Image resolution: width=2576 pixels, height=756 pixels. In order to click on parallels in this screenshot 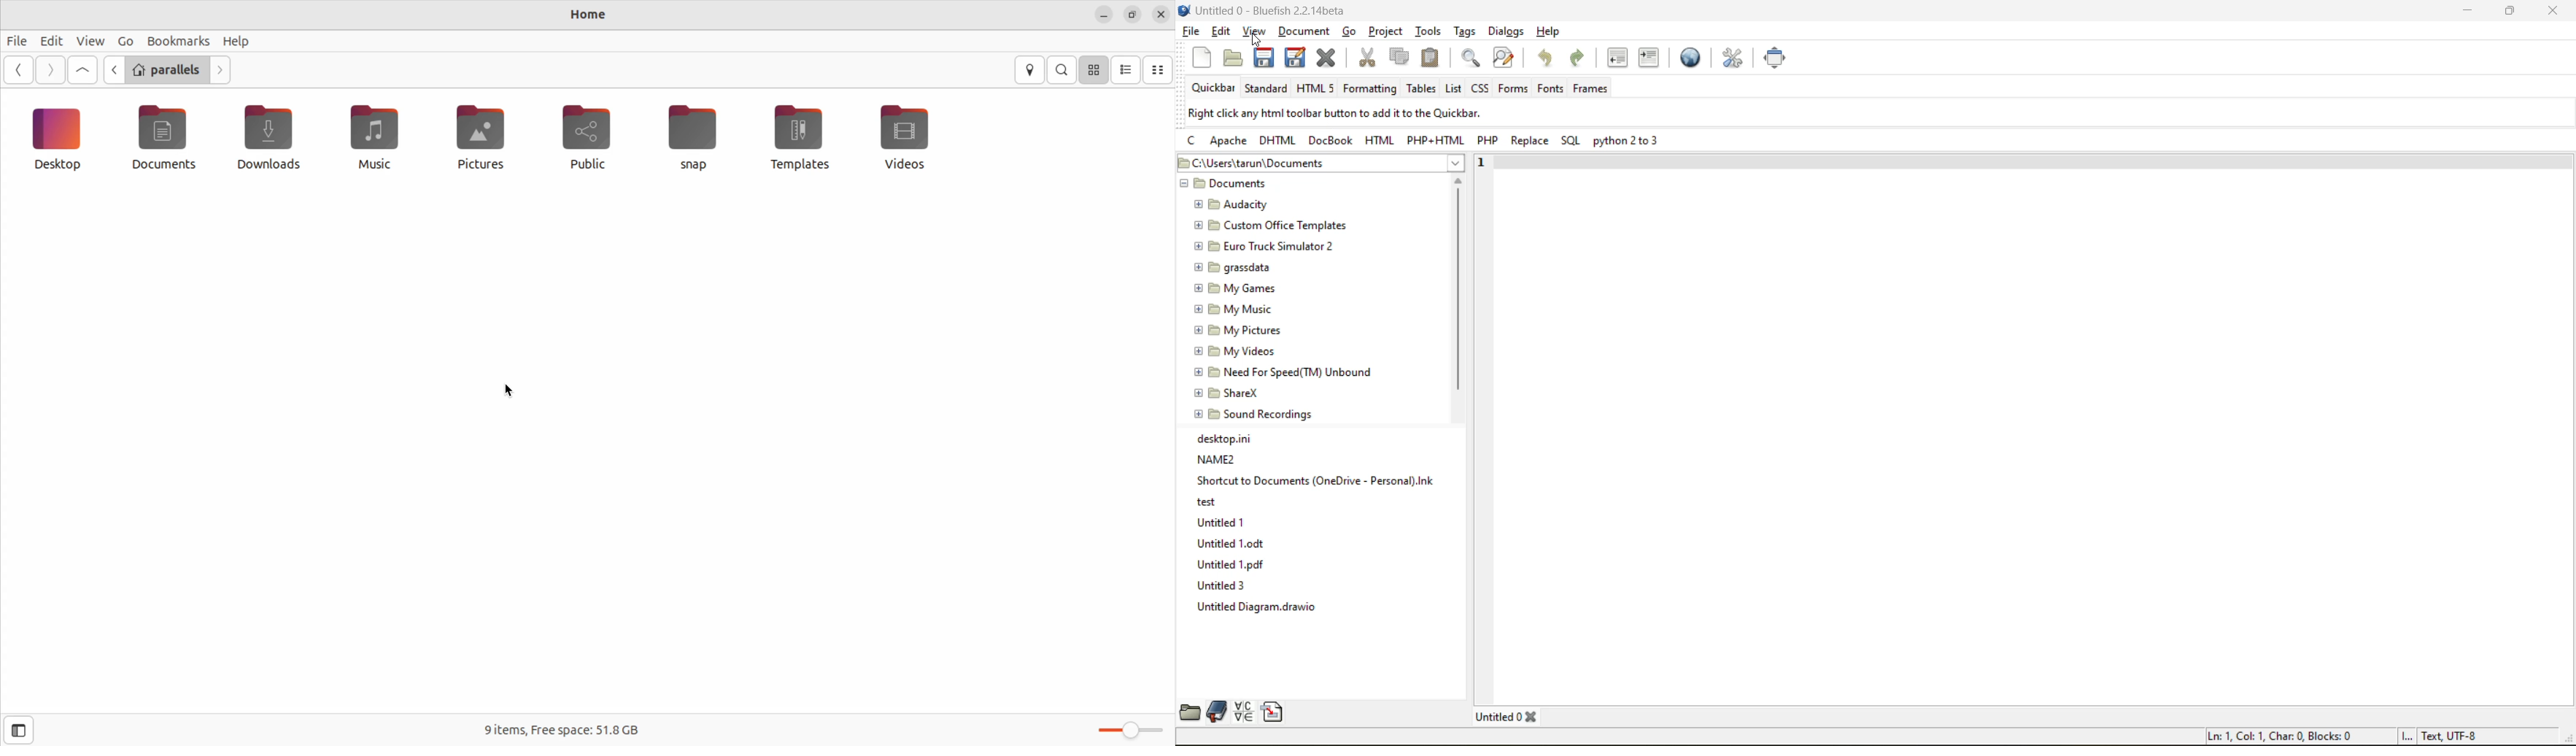, I will do `click(168, 70)`.